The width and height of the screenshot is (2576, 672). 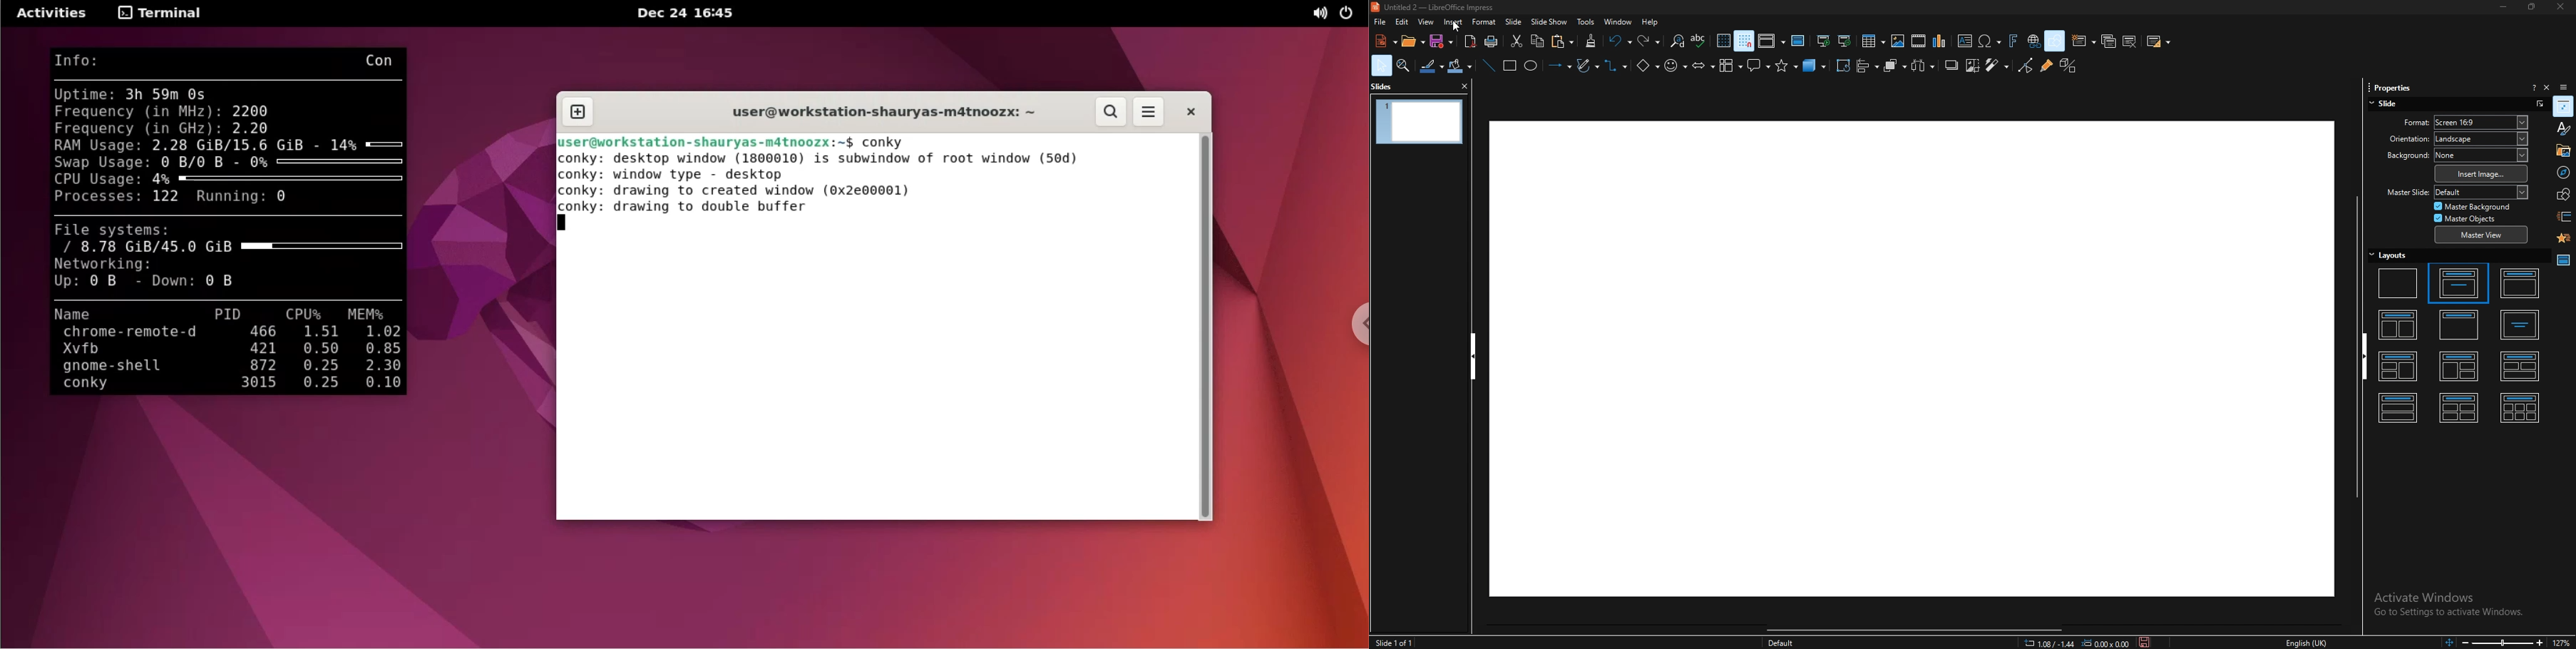 What do you see at coordinates (1950, 66) in the screenshot?
I see `shadow` at bounding box center [1950, 66].